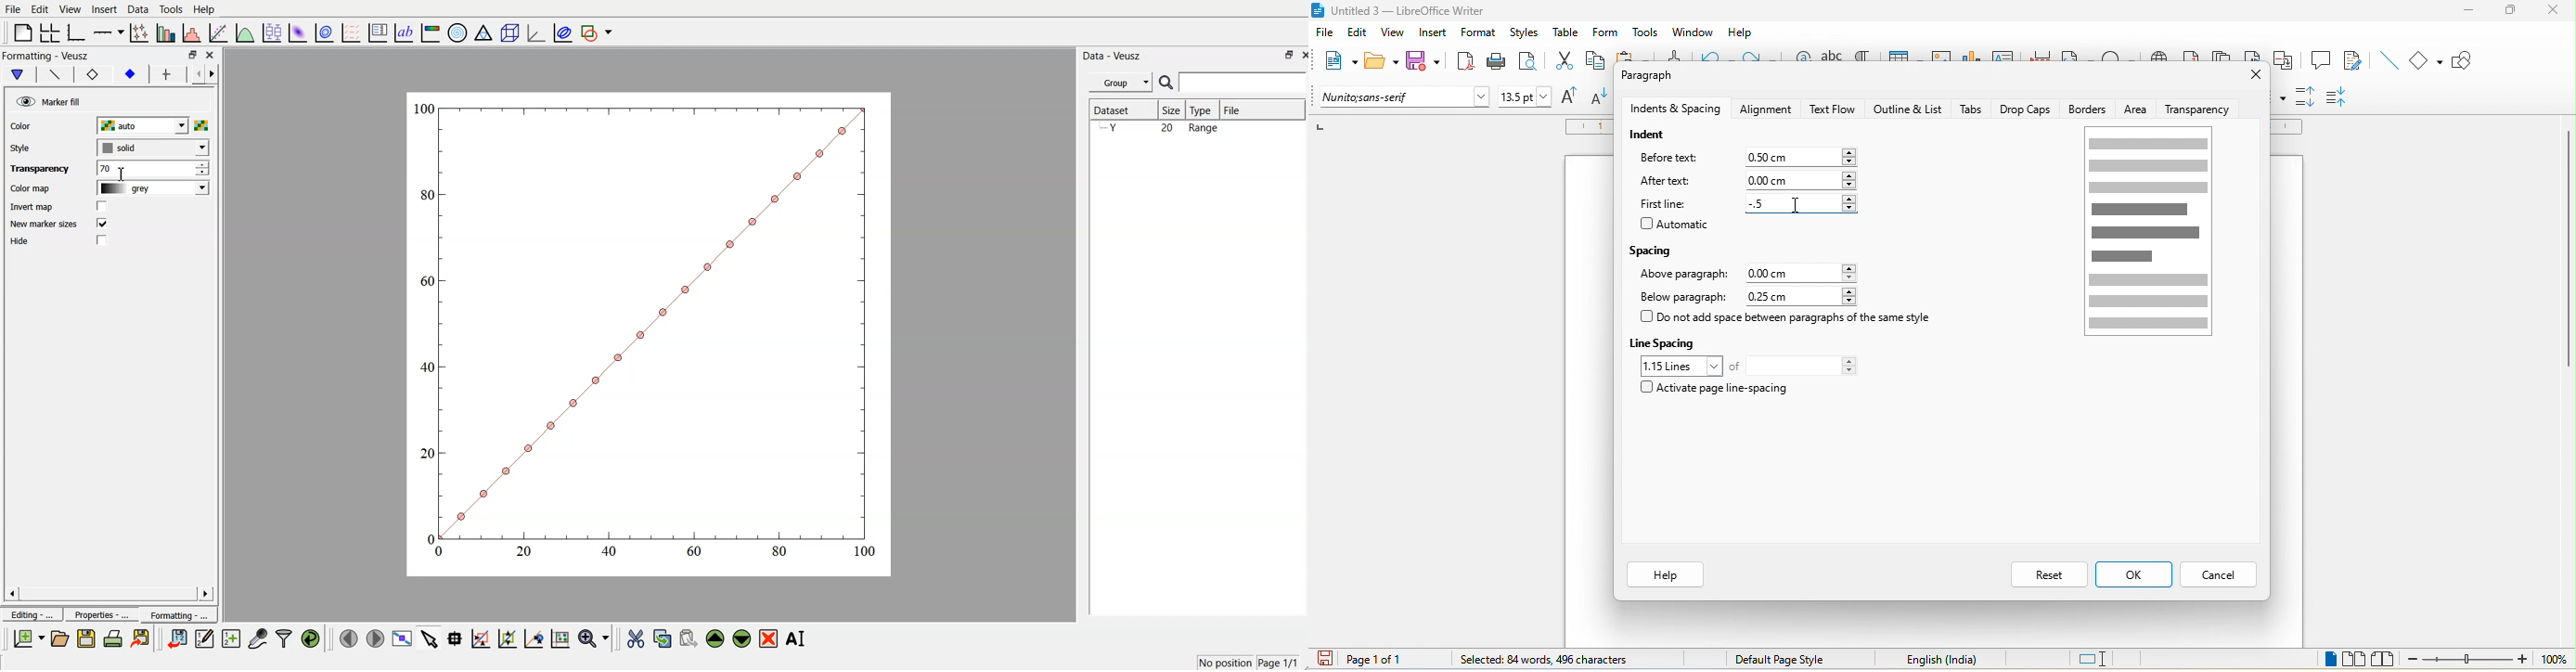 The image size is (2576, 672). I want to click on before text, so click(1671, 158).